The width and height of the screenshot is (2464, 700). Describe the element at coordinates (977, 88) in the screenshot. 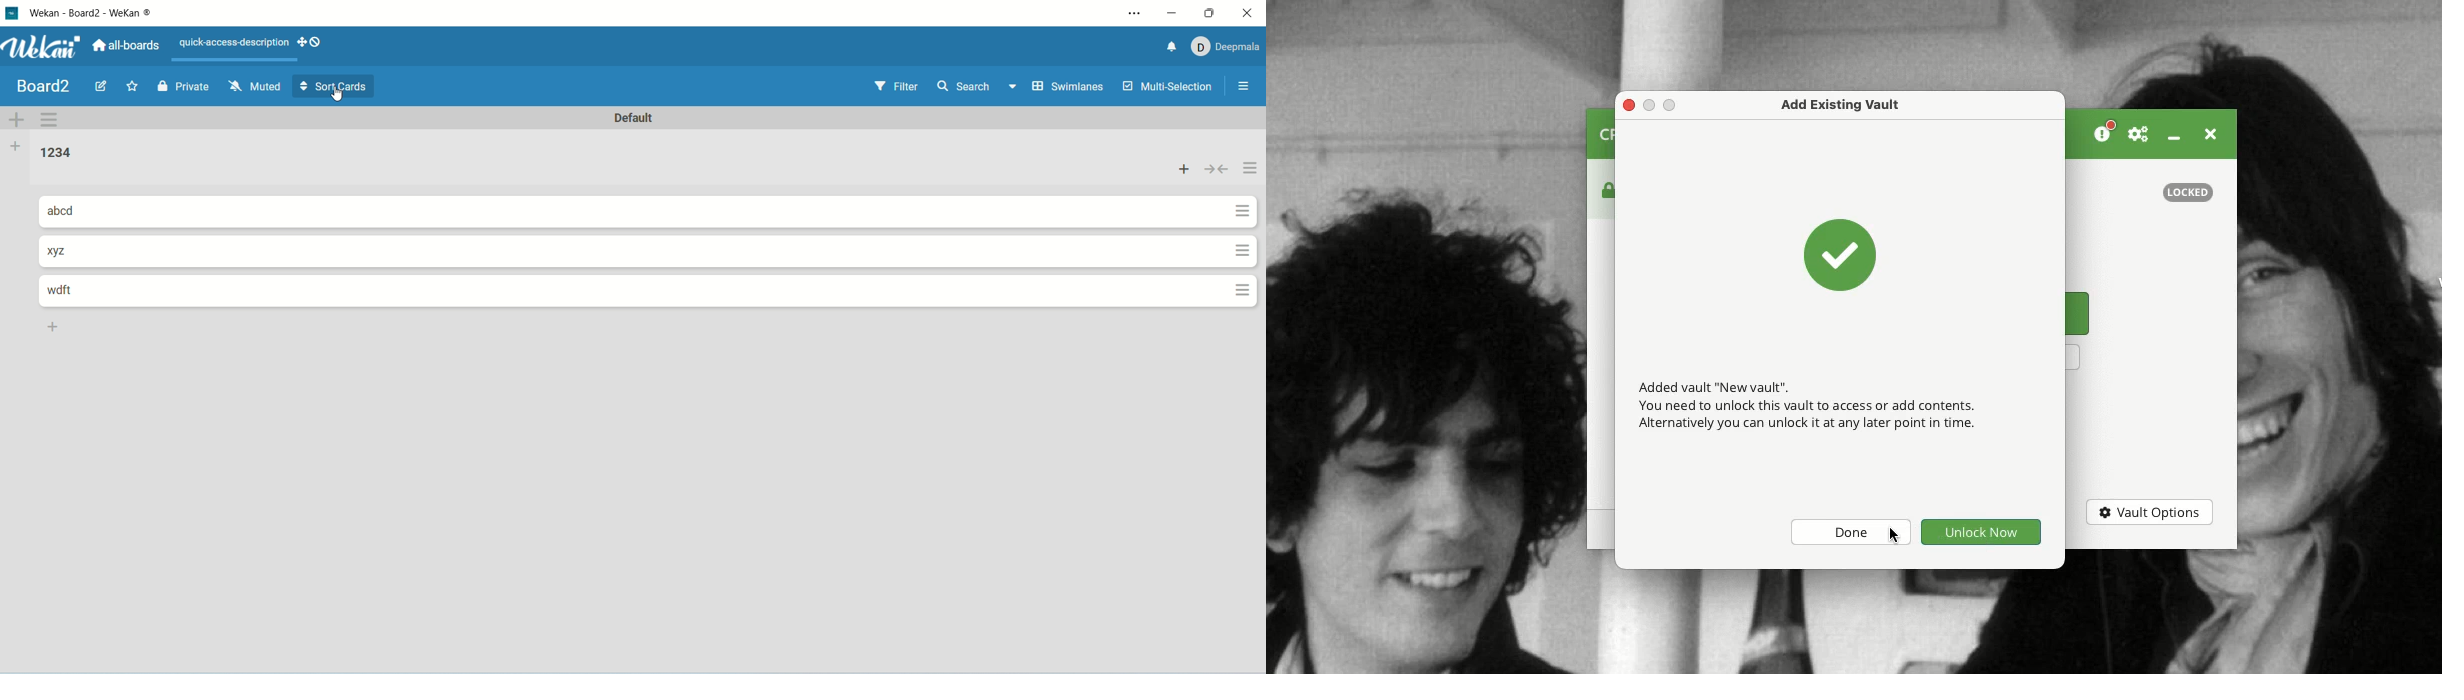

I see `search` at that location.